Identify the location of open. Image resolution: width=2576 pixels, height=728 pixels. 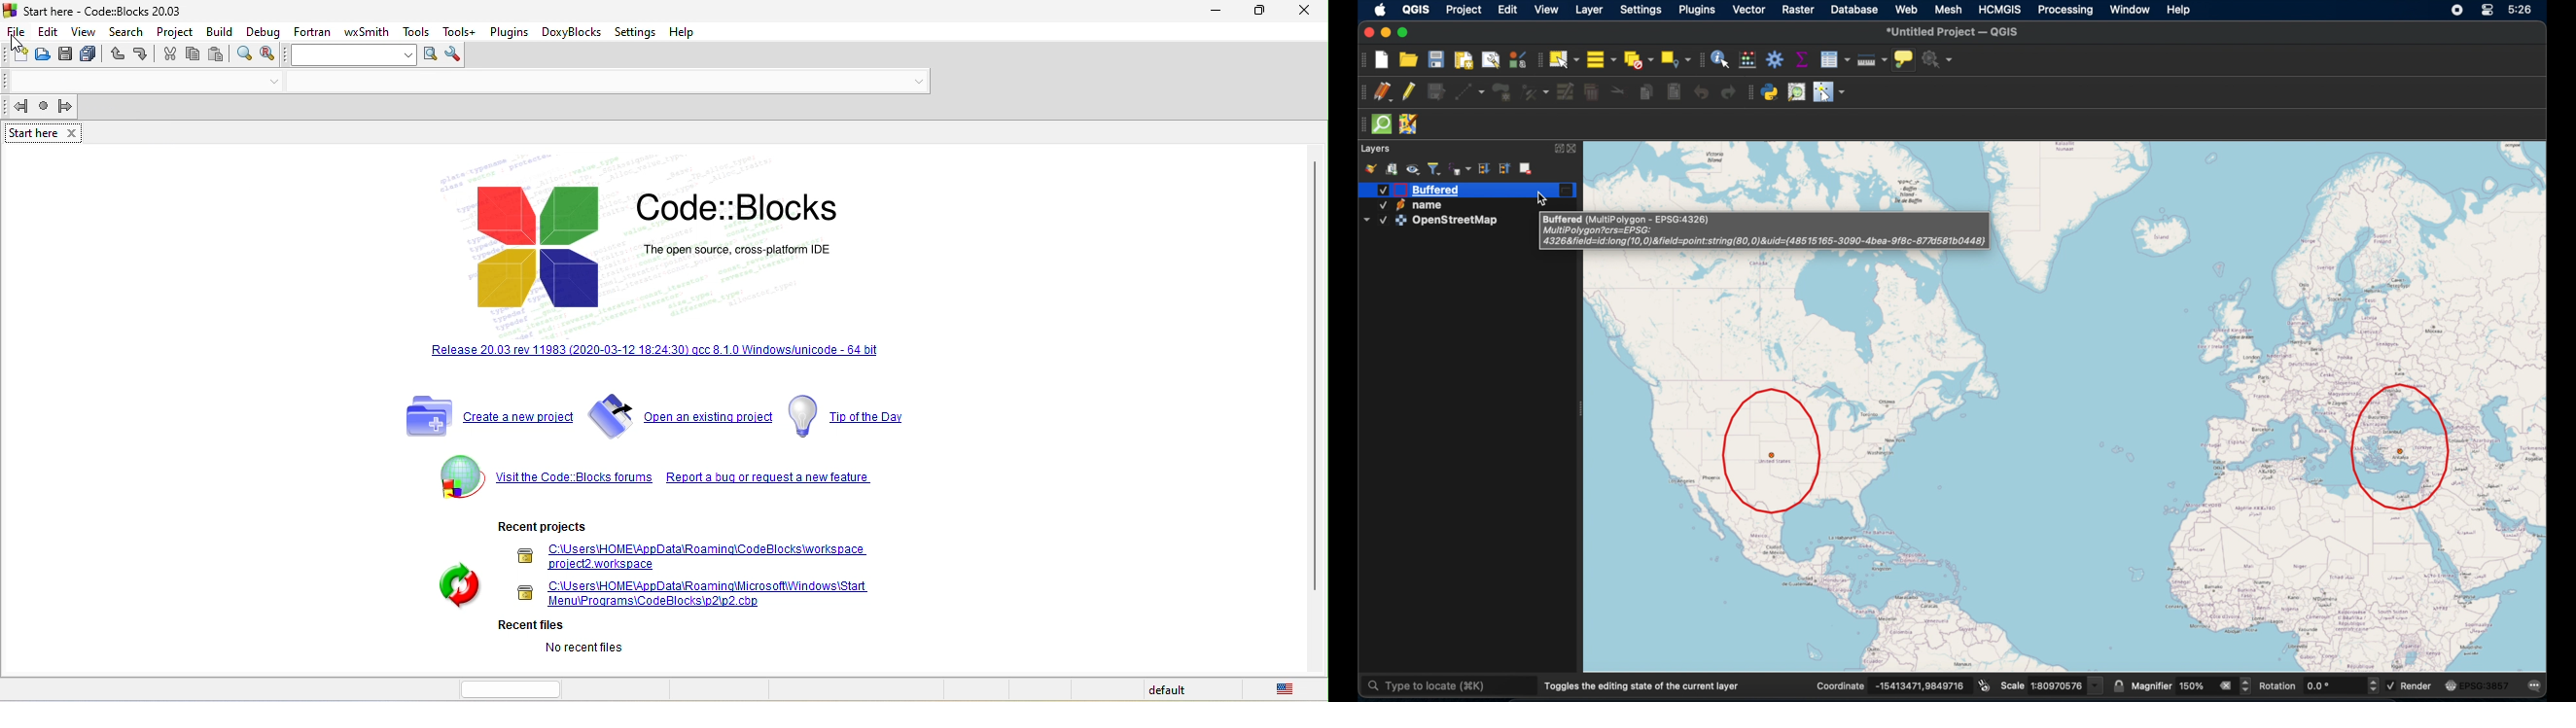
(45, 57).